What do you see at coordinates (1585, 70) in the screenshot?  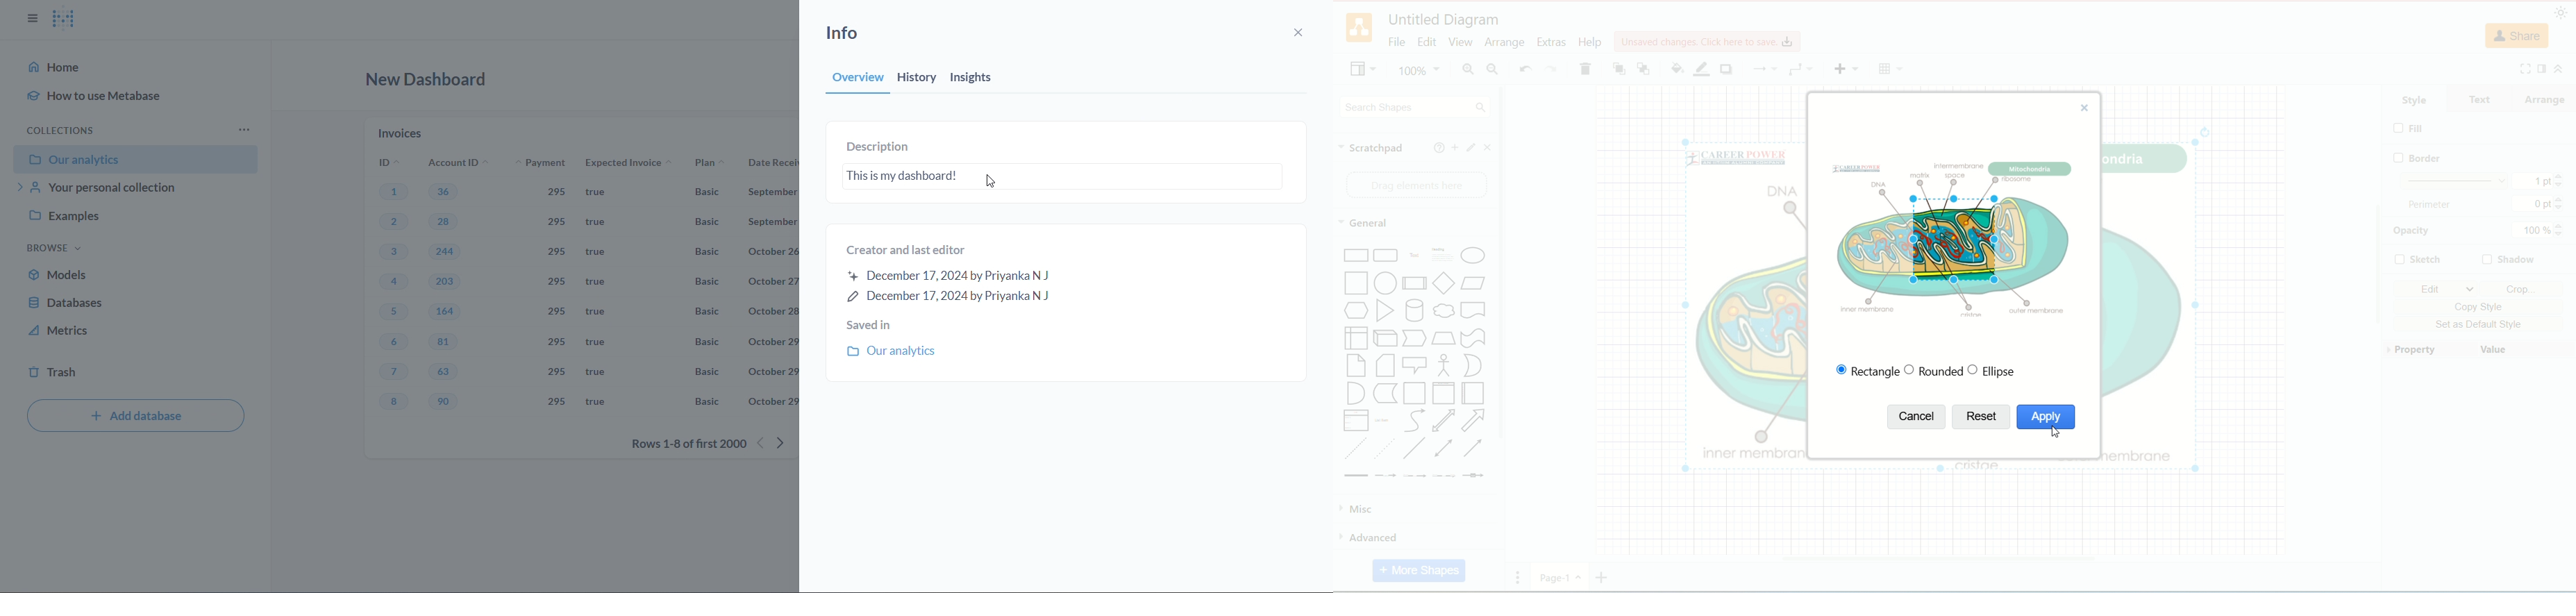 I see `delete` at bounding box center [1585, 70].